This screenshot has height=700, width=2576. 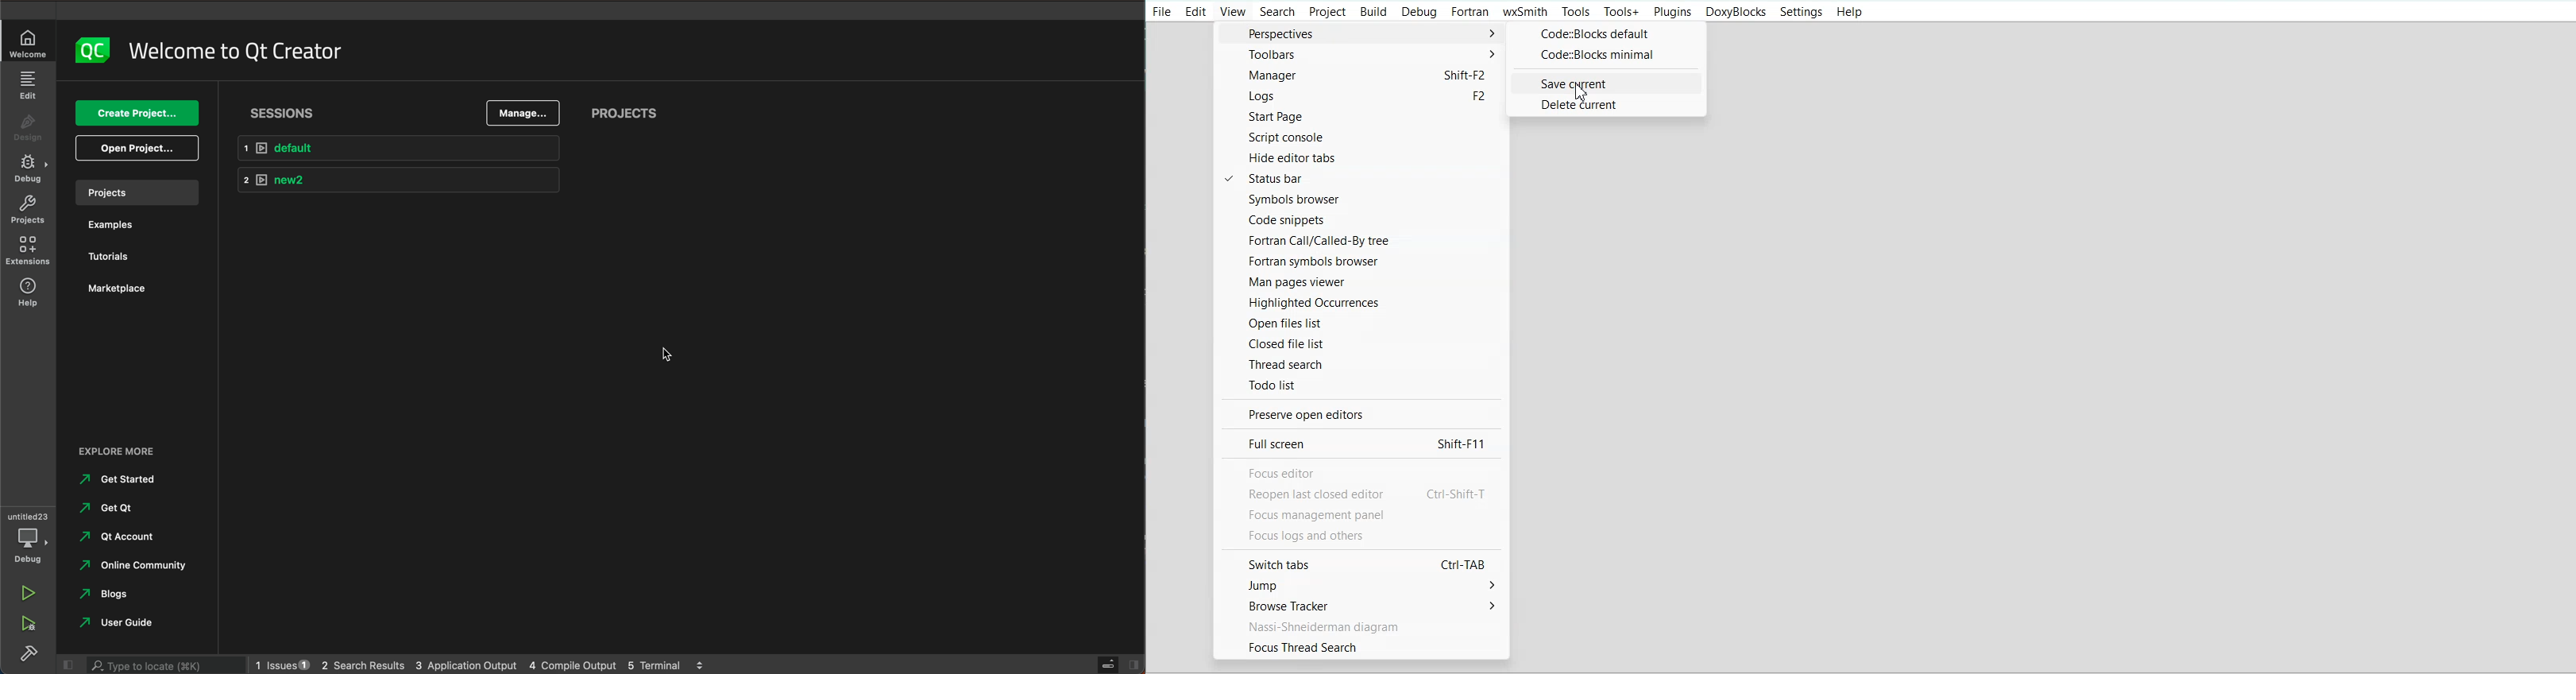 What do you see at coordinates (1368, 586) in the screenshot?
I see `Jump` at bounding box center [1368, 586].